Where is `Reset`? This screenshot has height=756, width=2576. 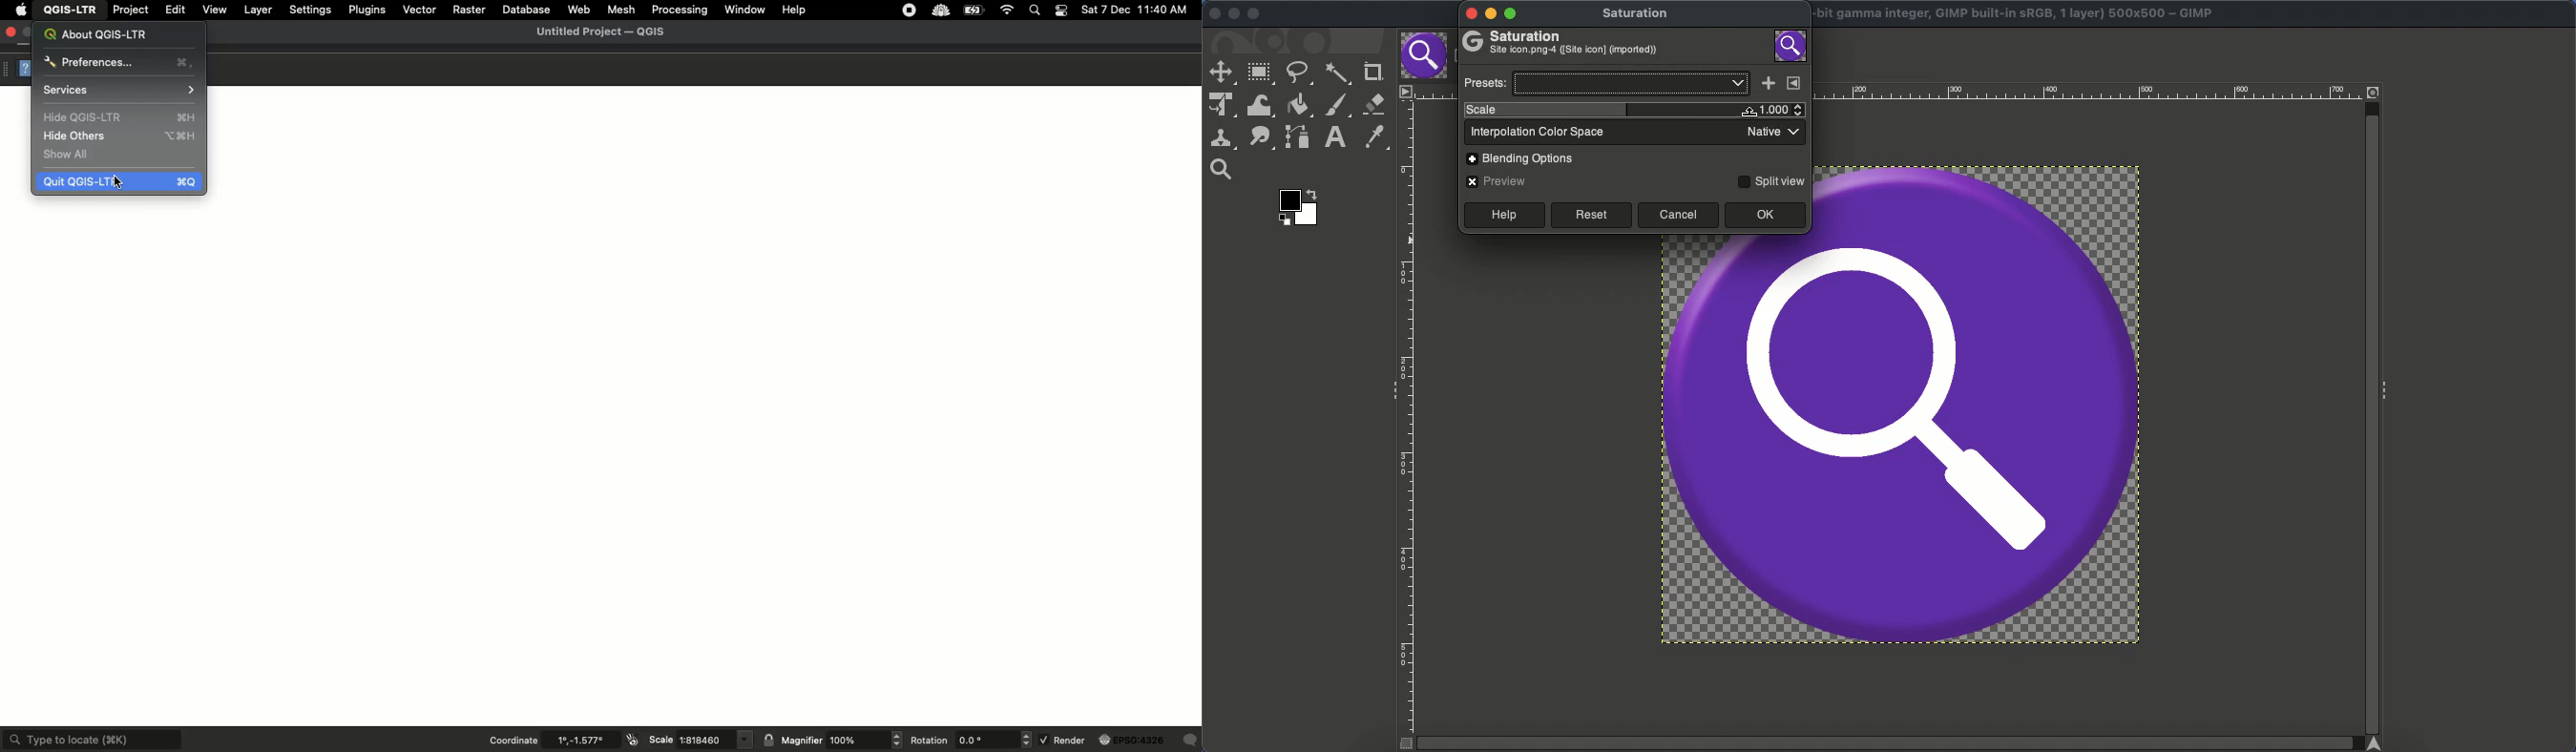 Reset is located at coordinates (1590, 215).